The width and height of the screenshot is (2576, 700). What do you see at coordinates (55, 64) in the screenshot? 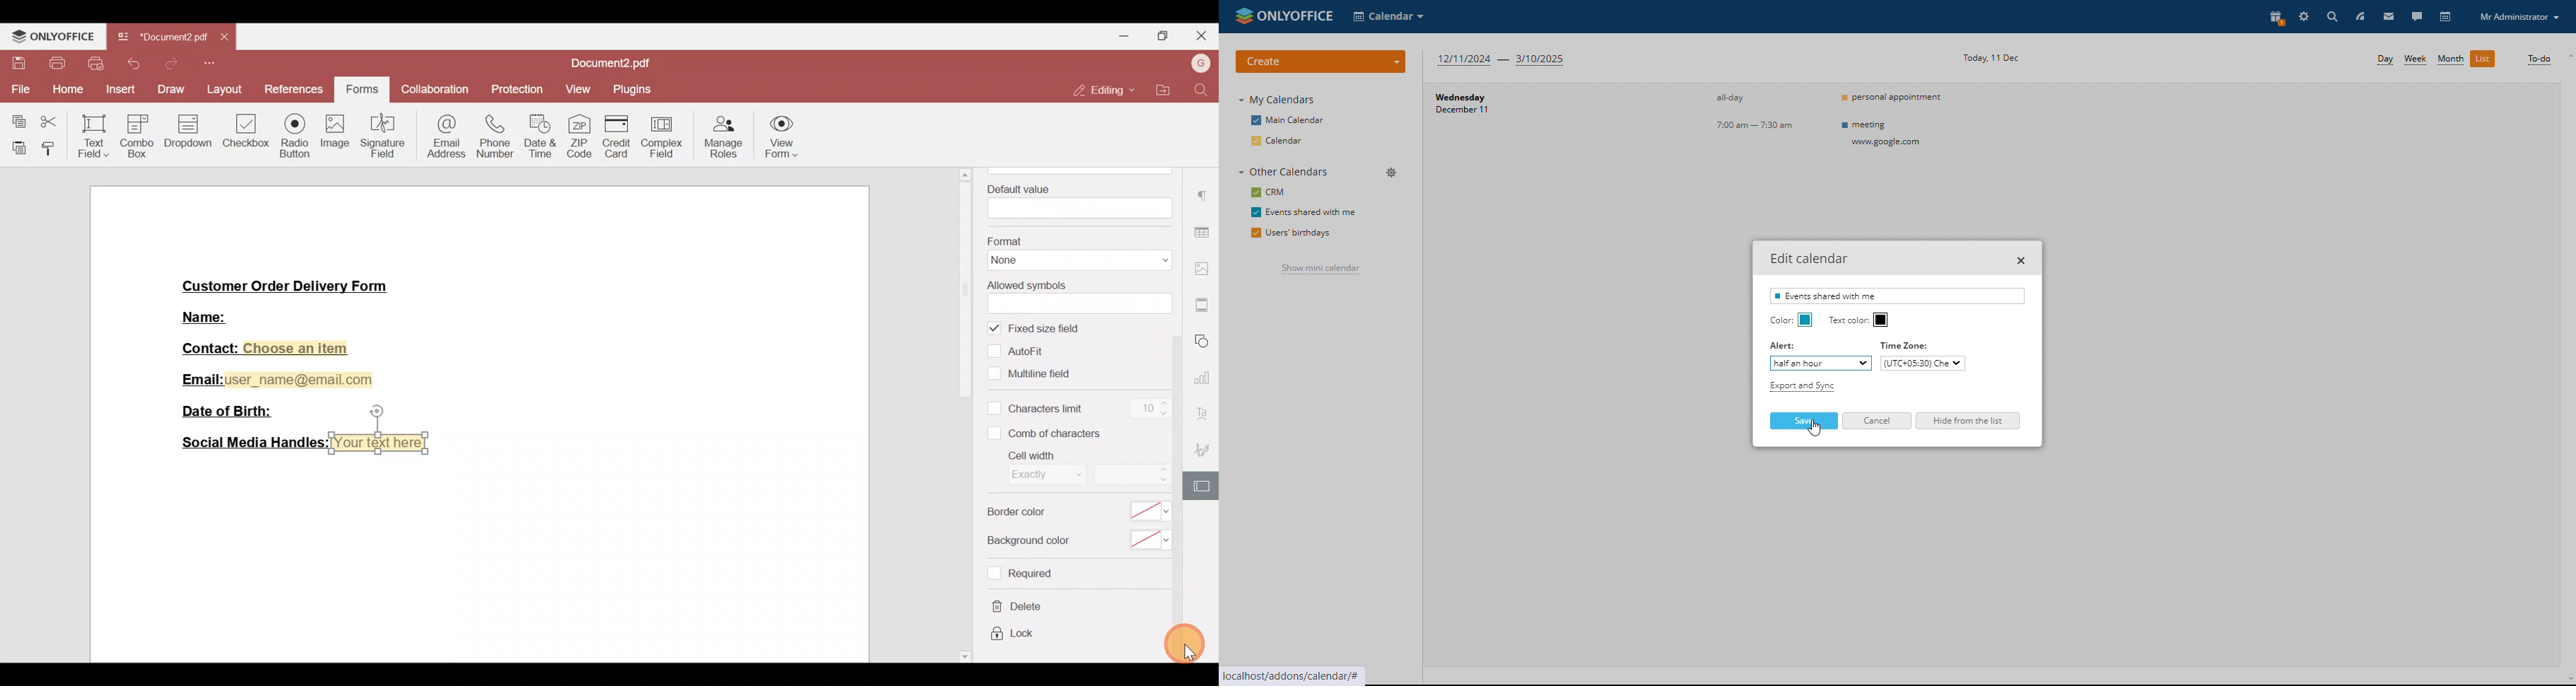
I see `Print file` at bounding box center [55, 64].